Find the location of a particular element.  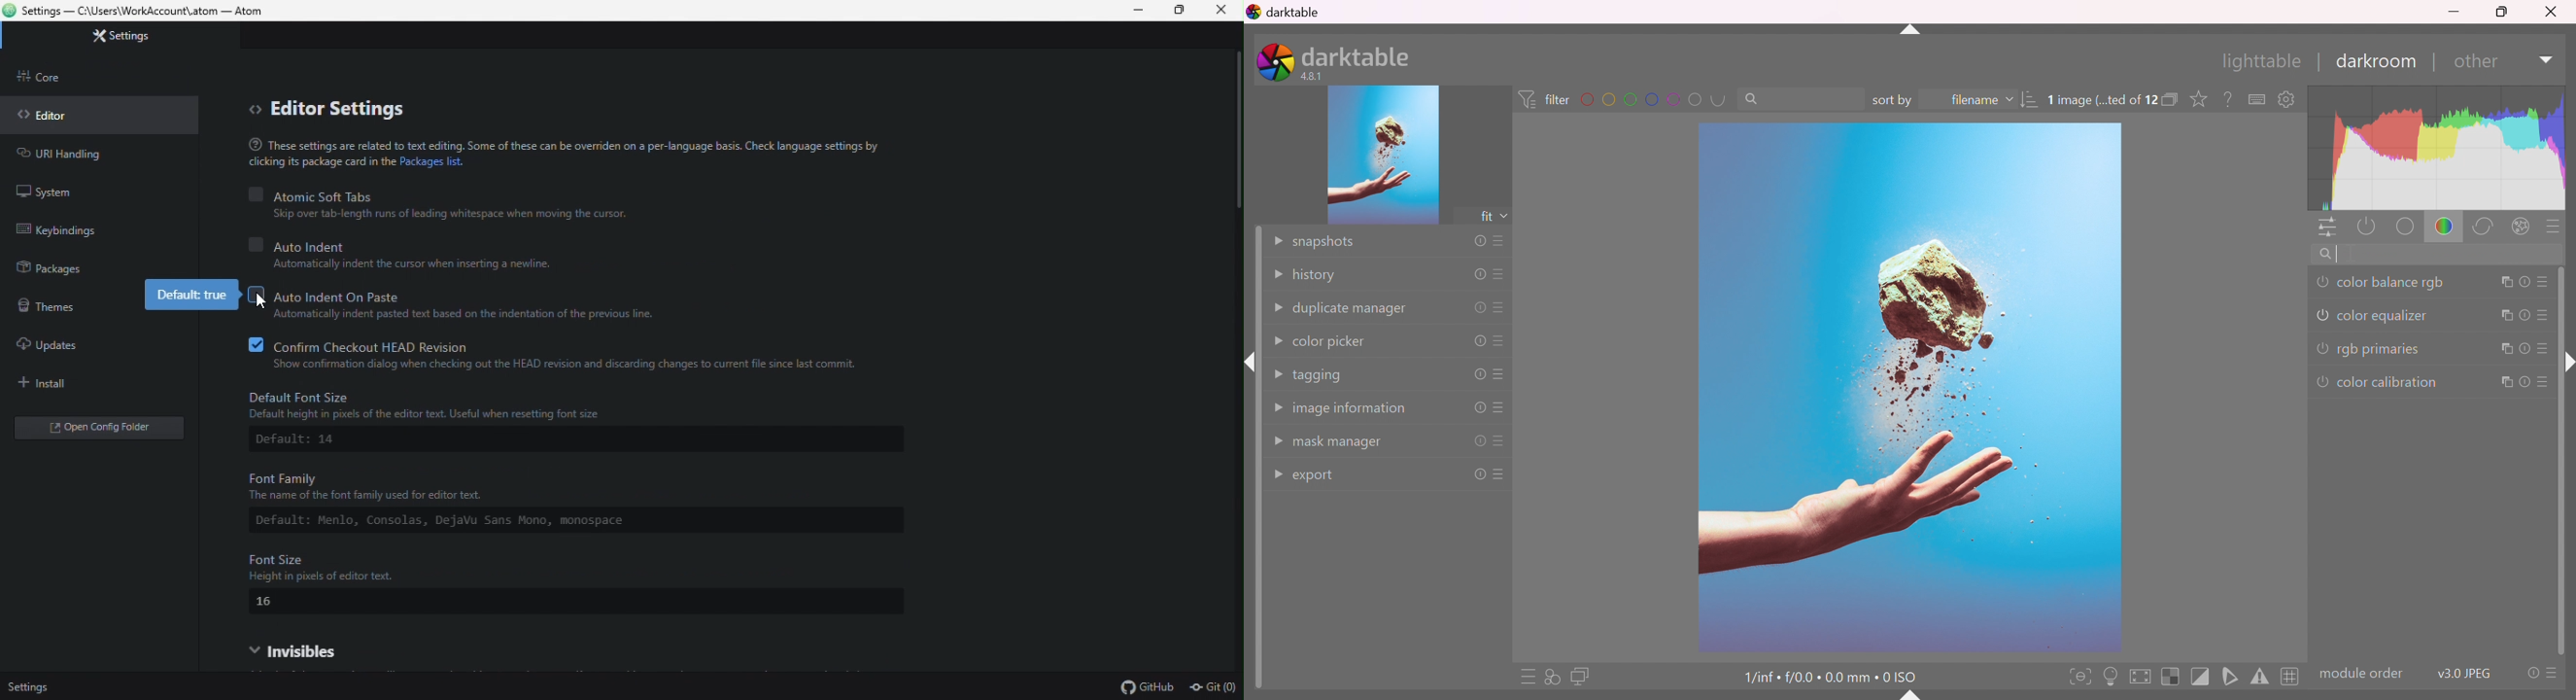

Restore Down is located at coordinates (2505, 12).